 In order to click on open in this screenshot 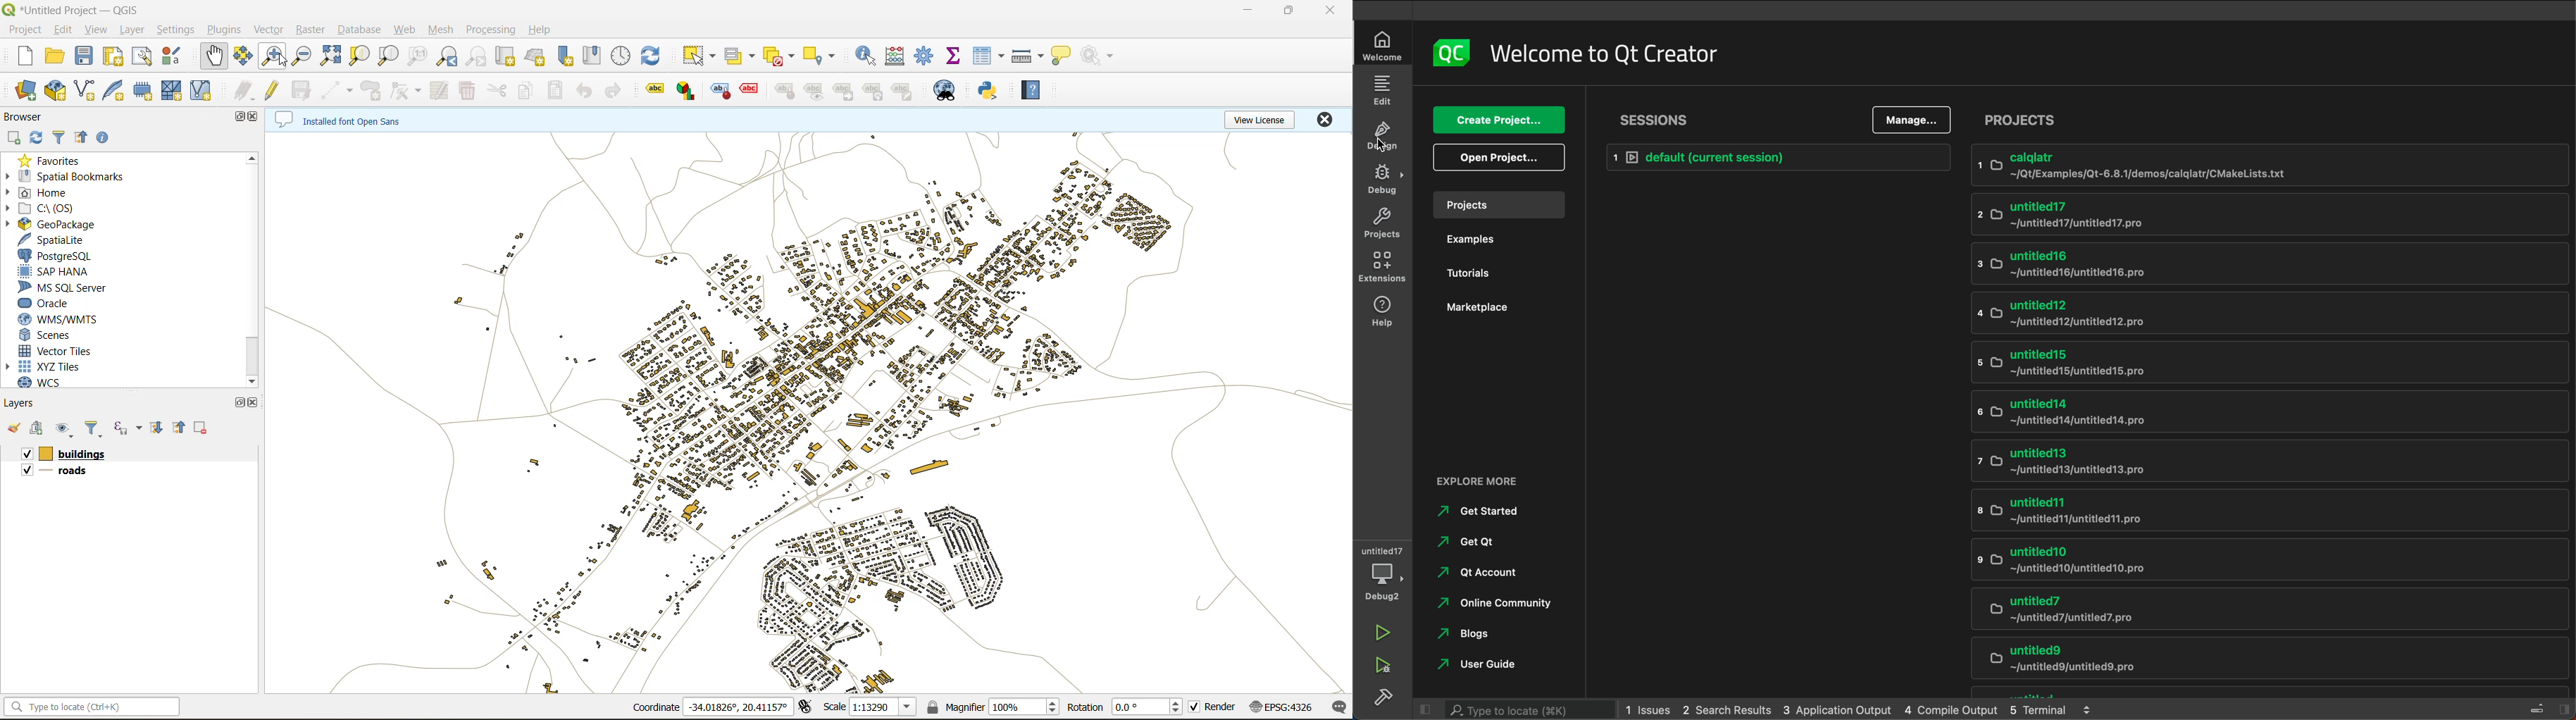, I will do `click(58, 56)`.